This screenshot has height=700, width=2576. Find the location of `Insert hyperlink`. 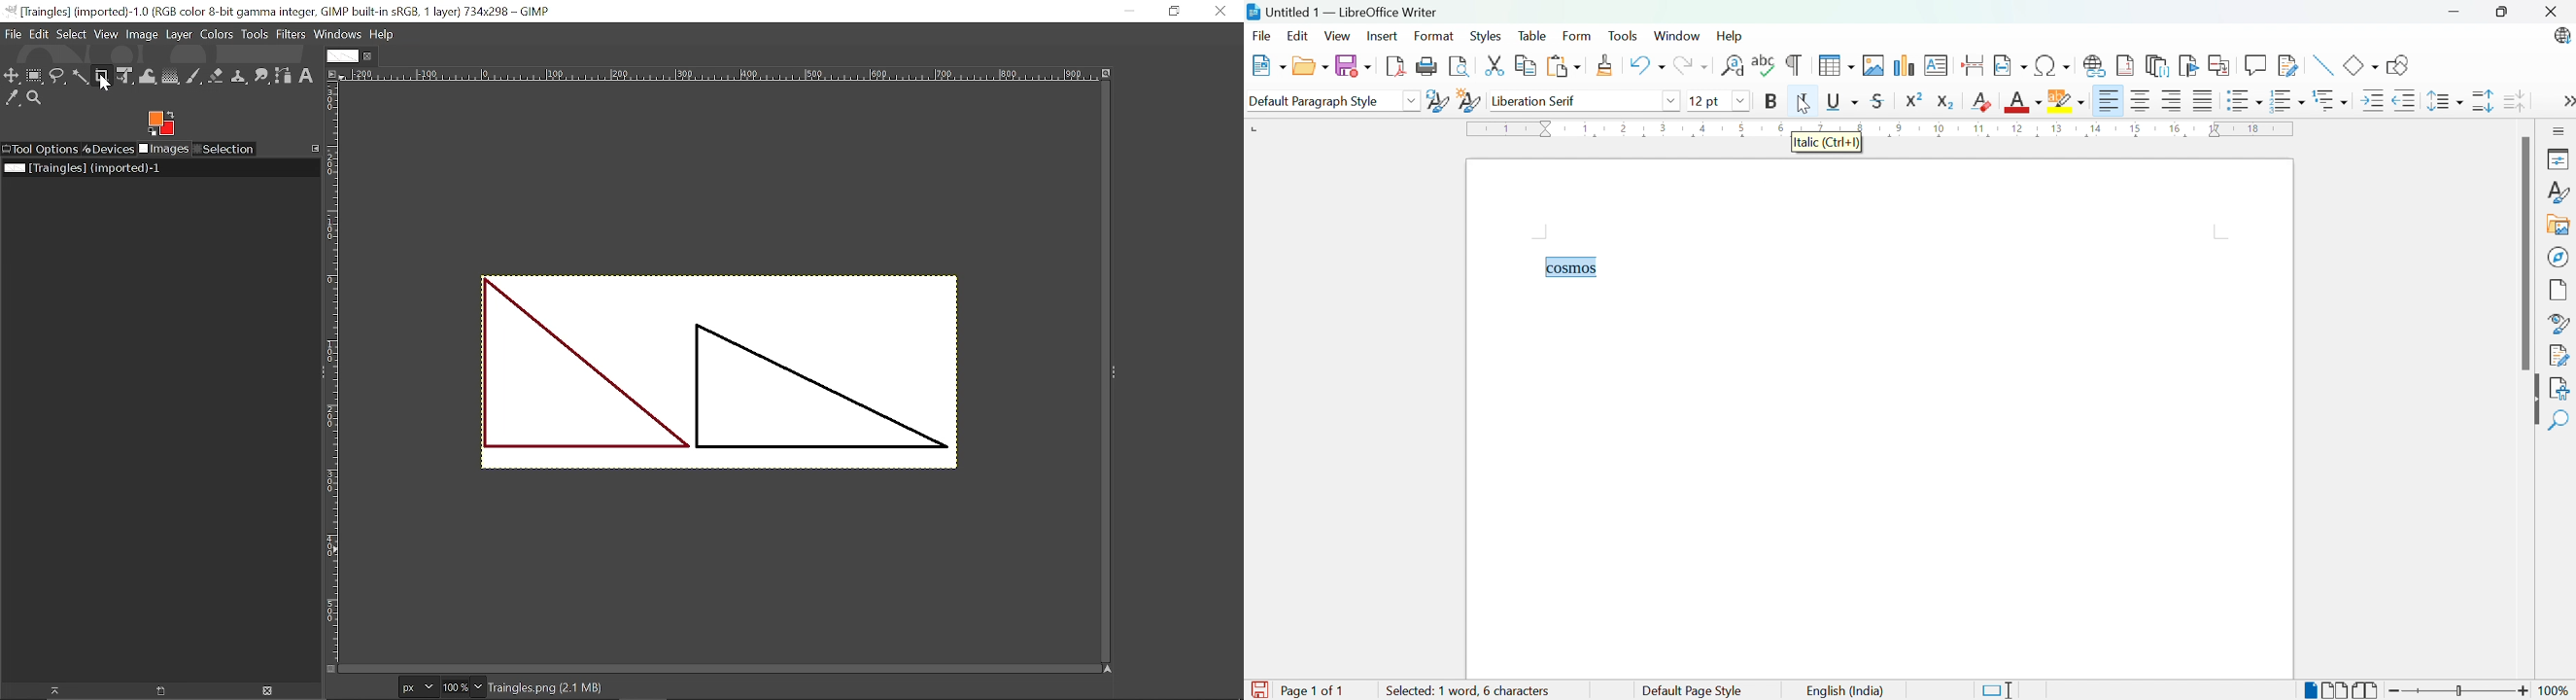

Insert hyperlink is located at coordinates (2094, 68).